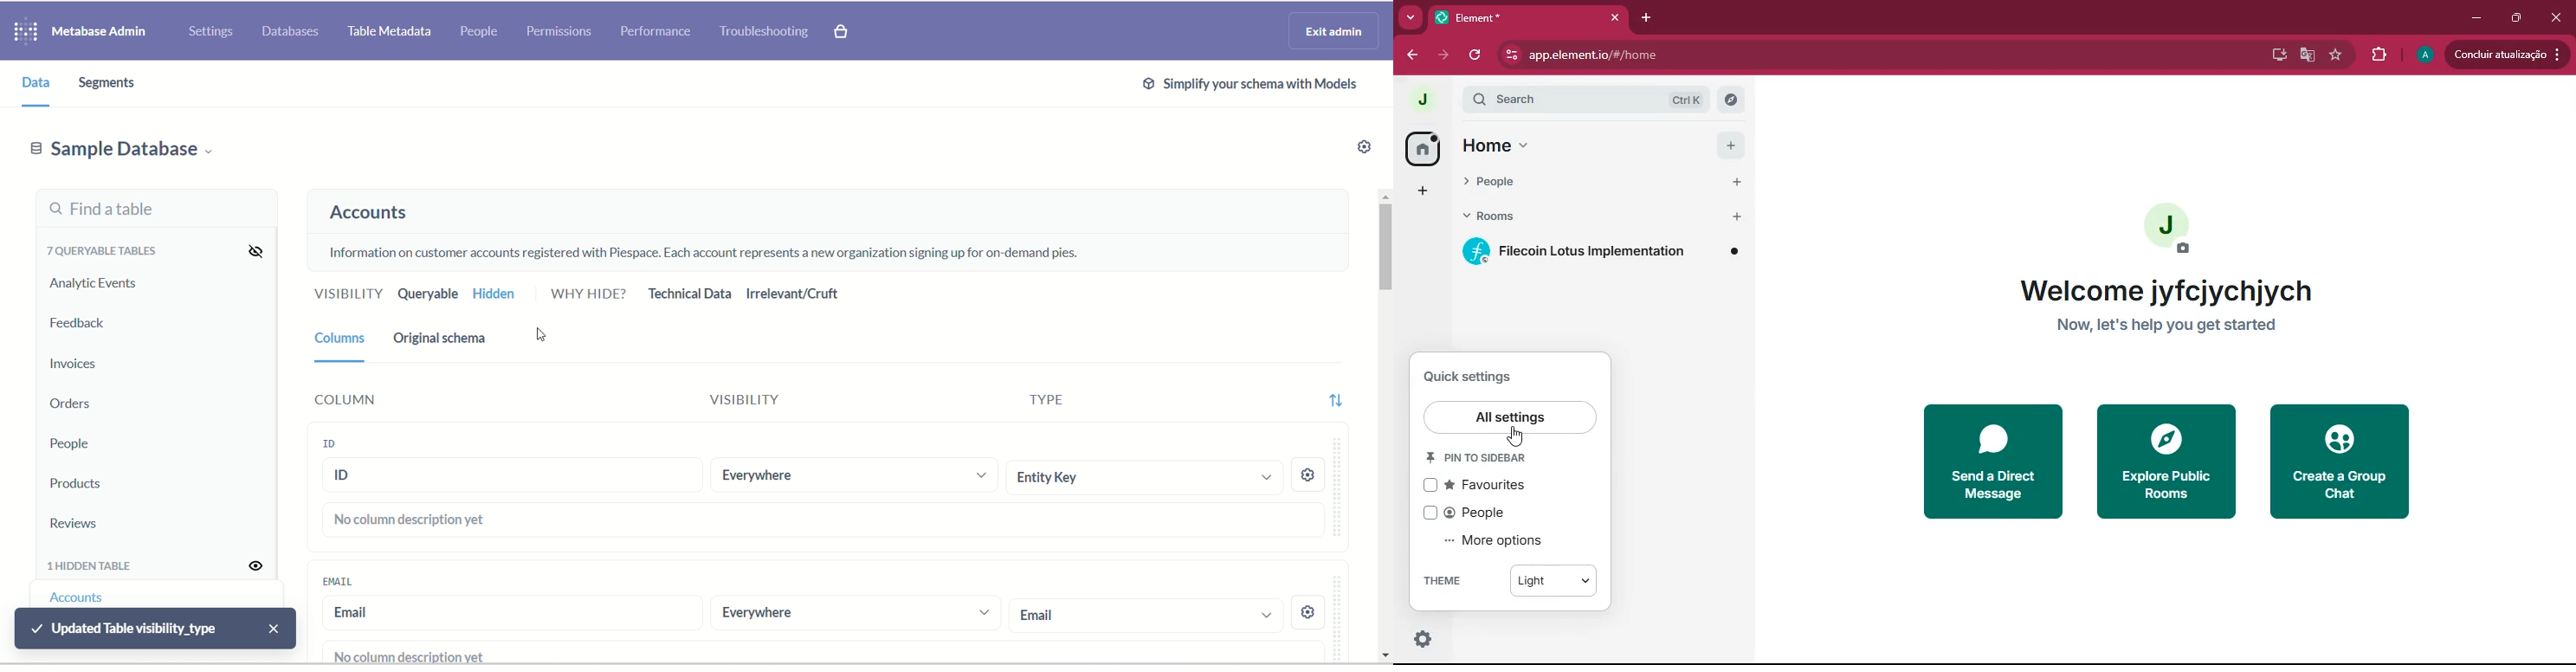  I want to click on technical data, so click(690, 295).